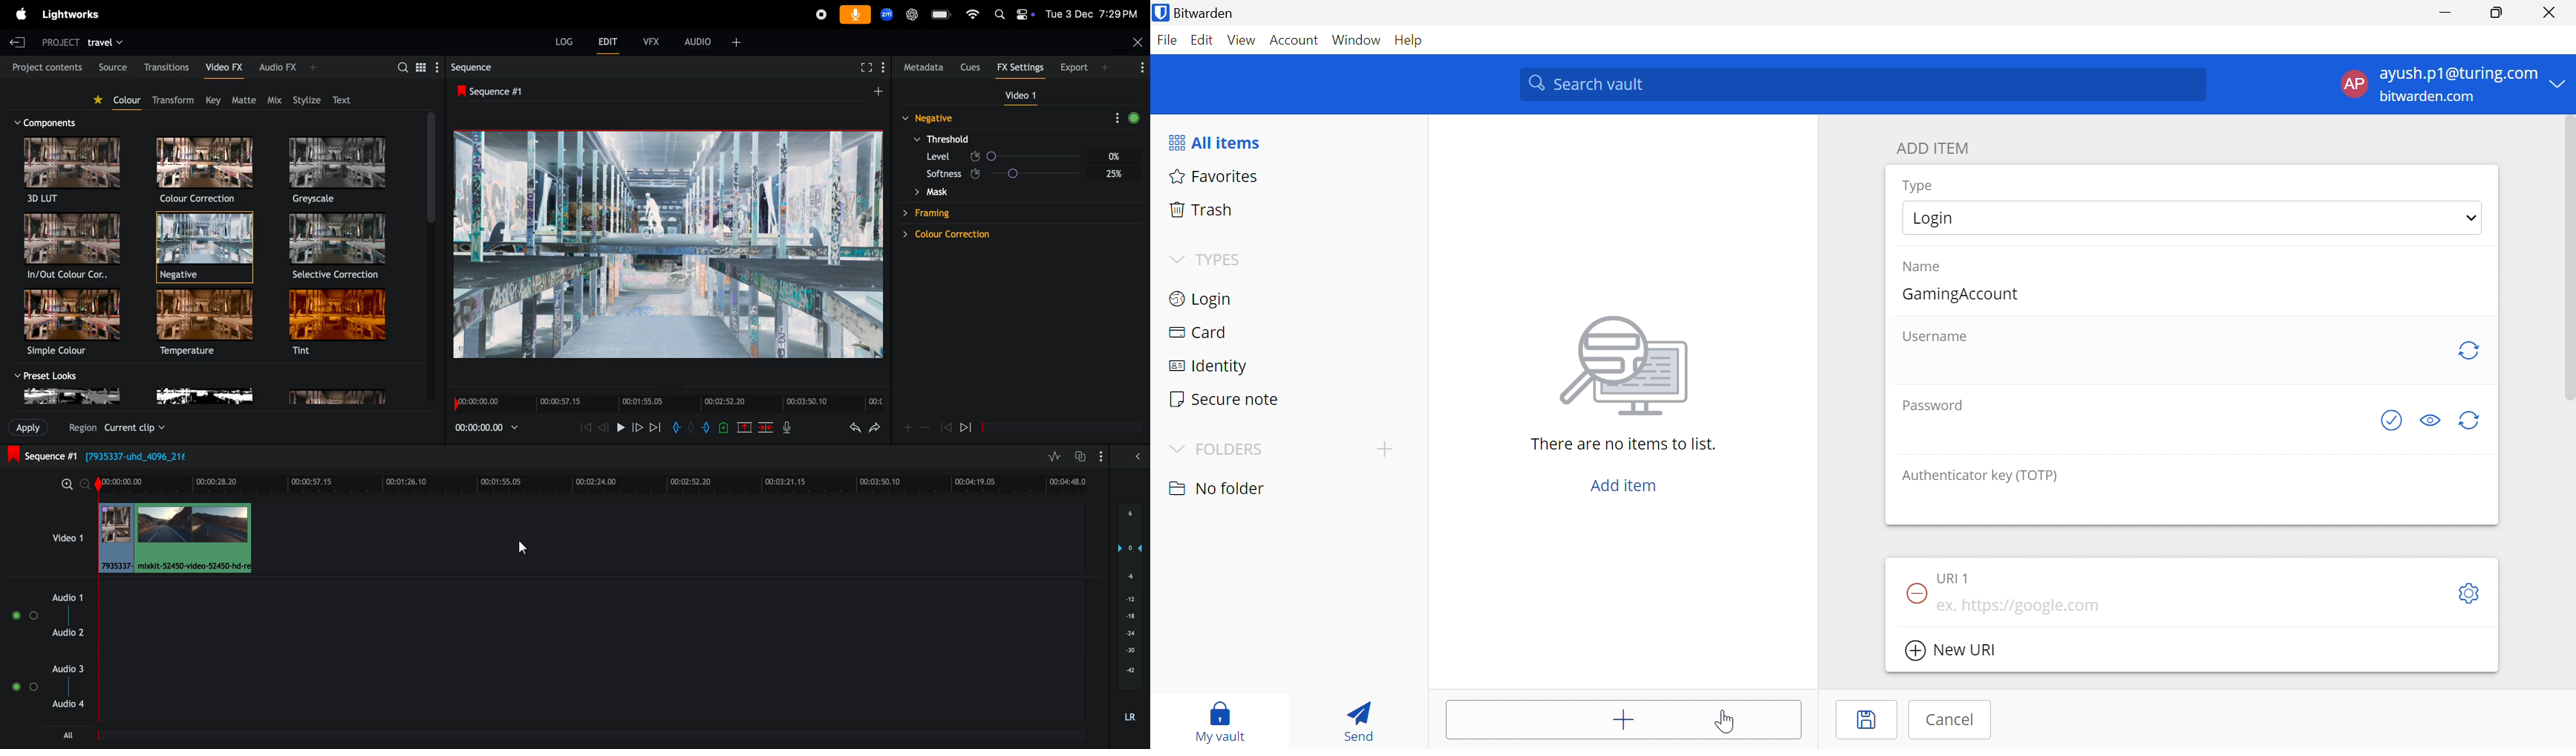  Describe the element at coordinates (215, 98) in the screenshot. I see `key` at that location.